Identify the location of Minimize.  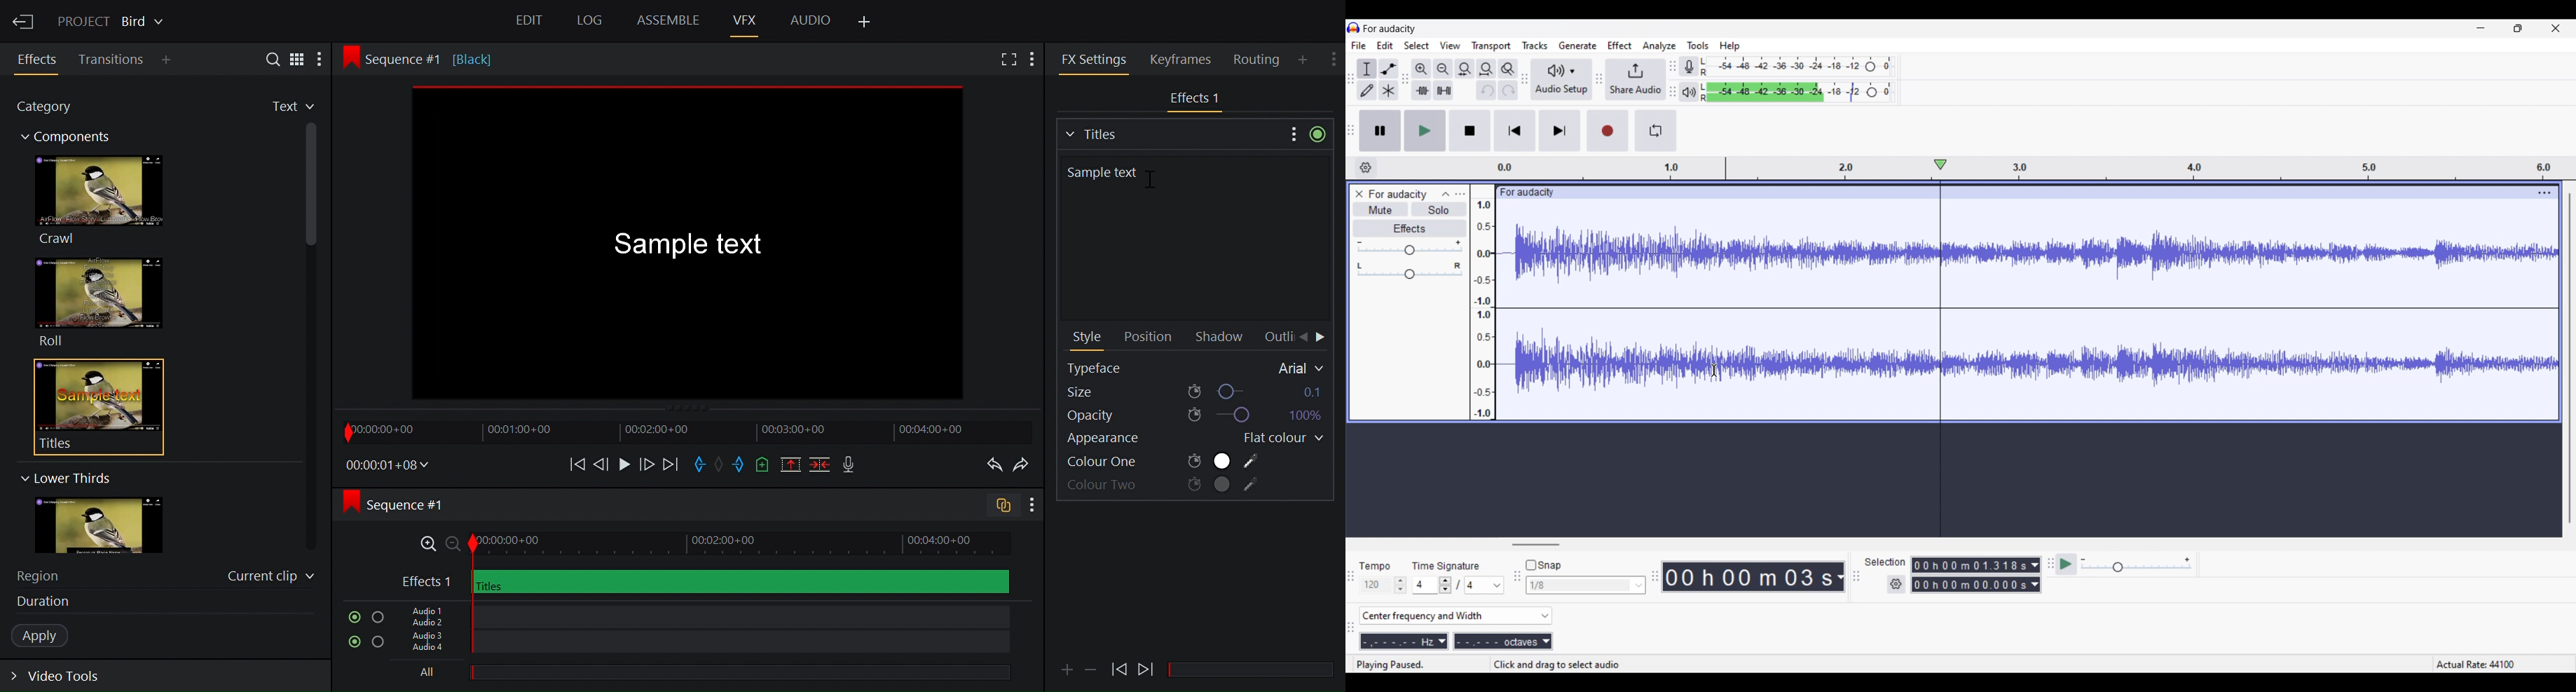
(1092, 668).